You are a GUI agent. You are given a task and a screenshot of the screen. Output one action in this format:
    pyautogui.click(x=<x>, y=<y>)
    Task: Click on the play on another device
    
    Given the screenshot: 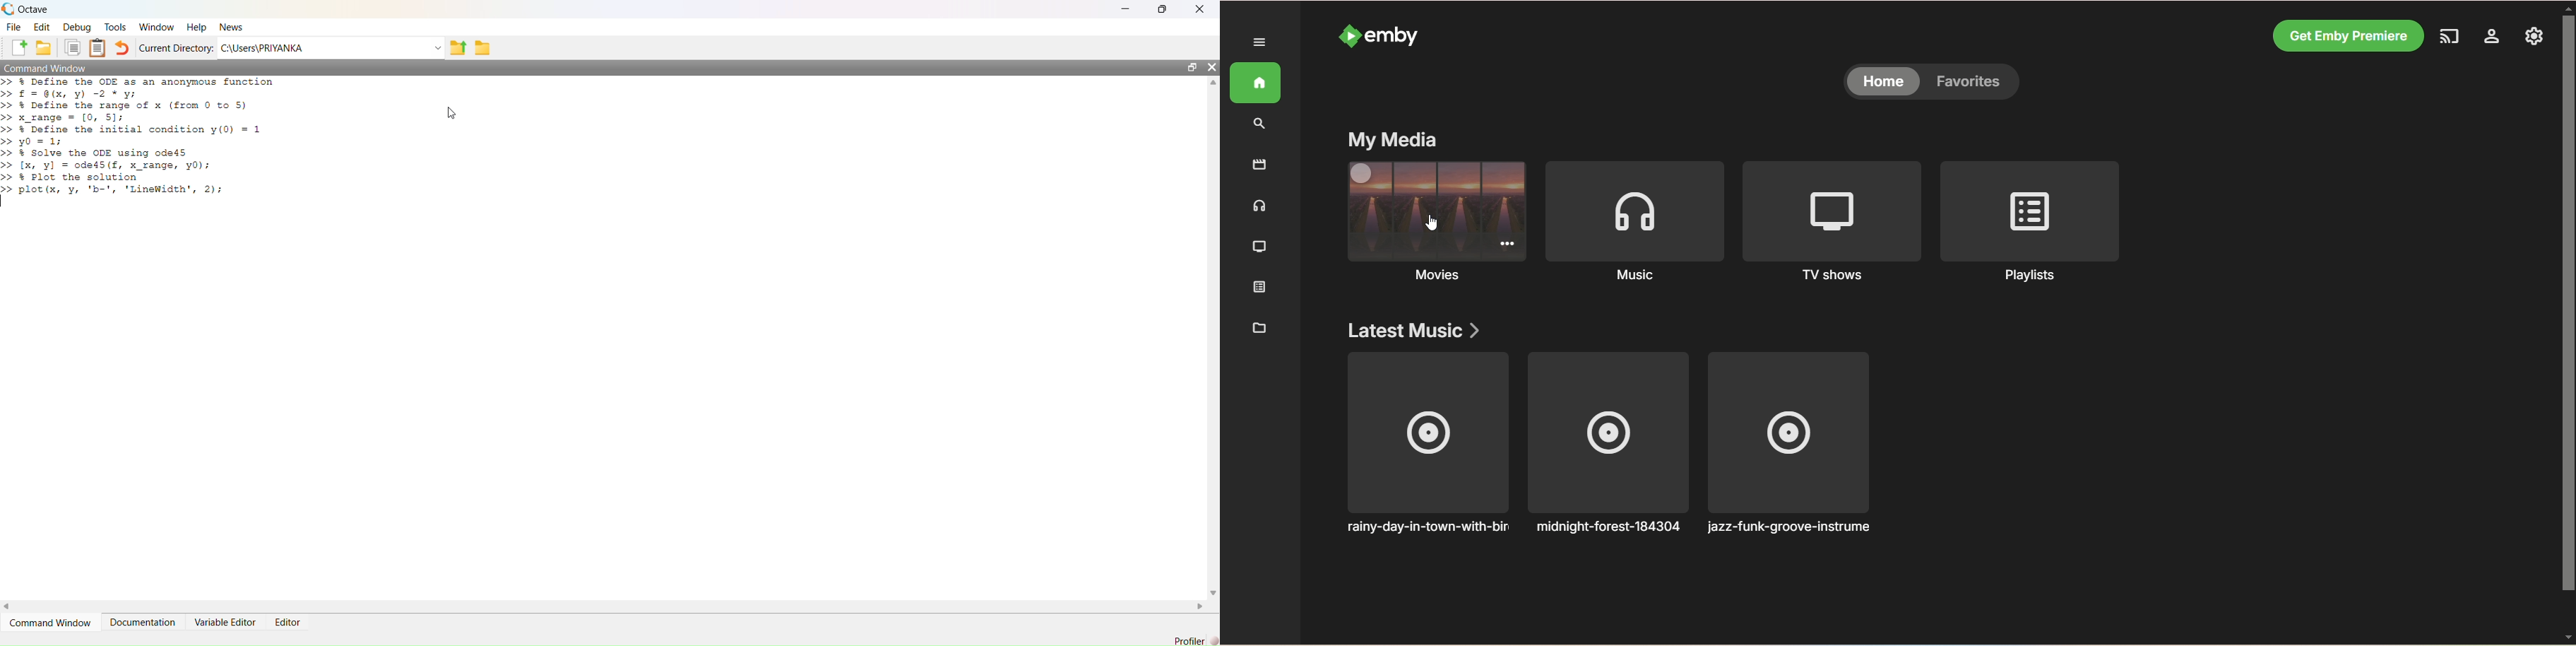 What is the action you would take?
    pyautogui.click(x=2447, y=35)
    